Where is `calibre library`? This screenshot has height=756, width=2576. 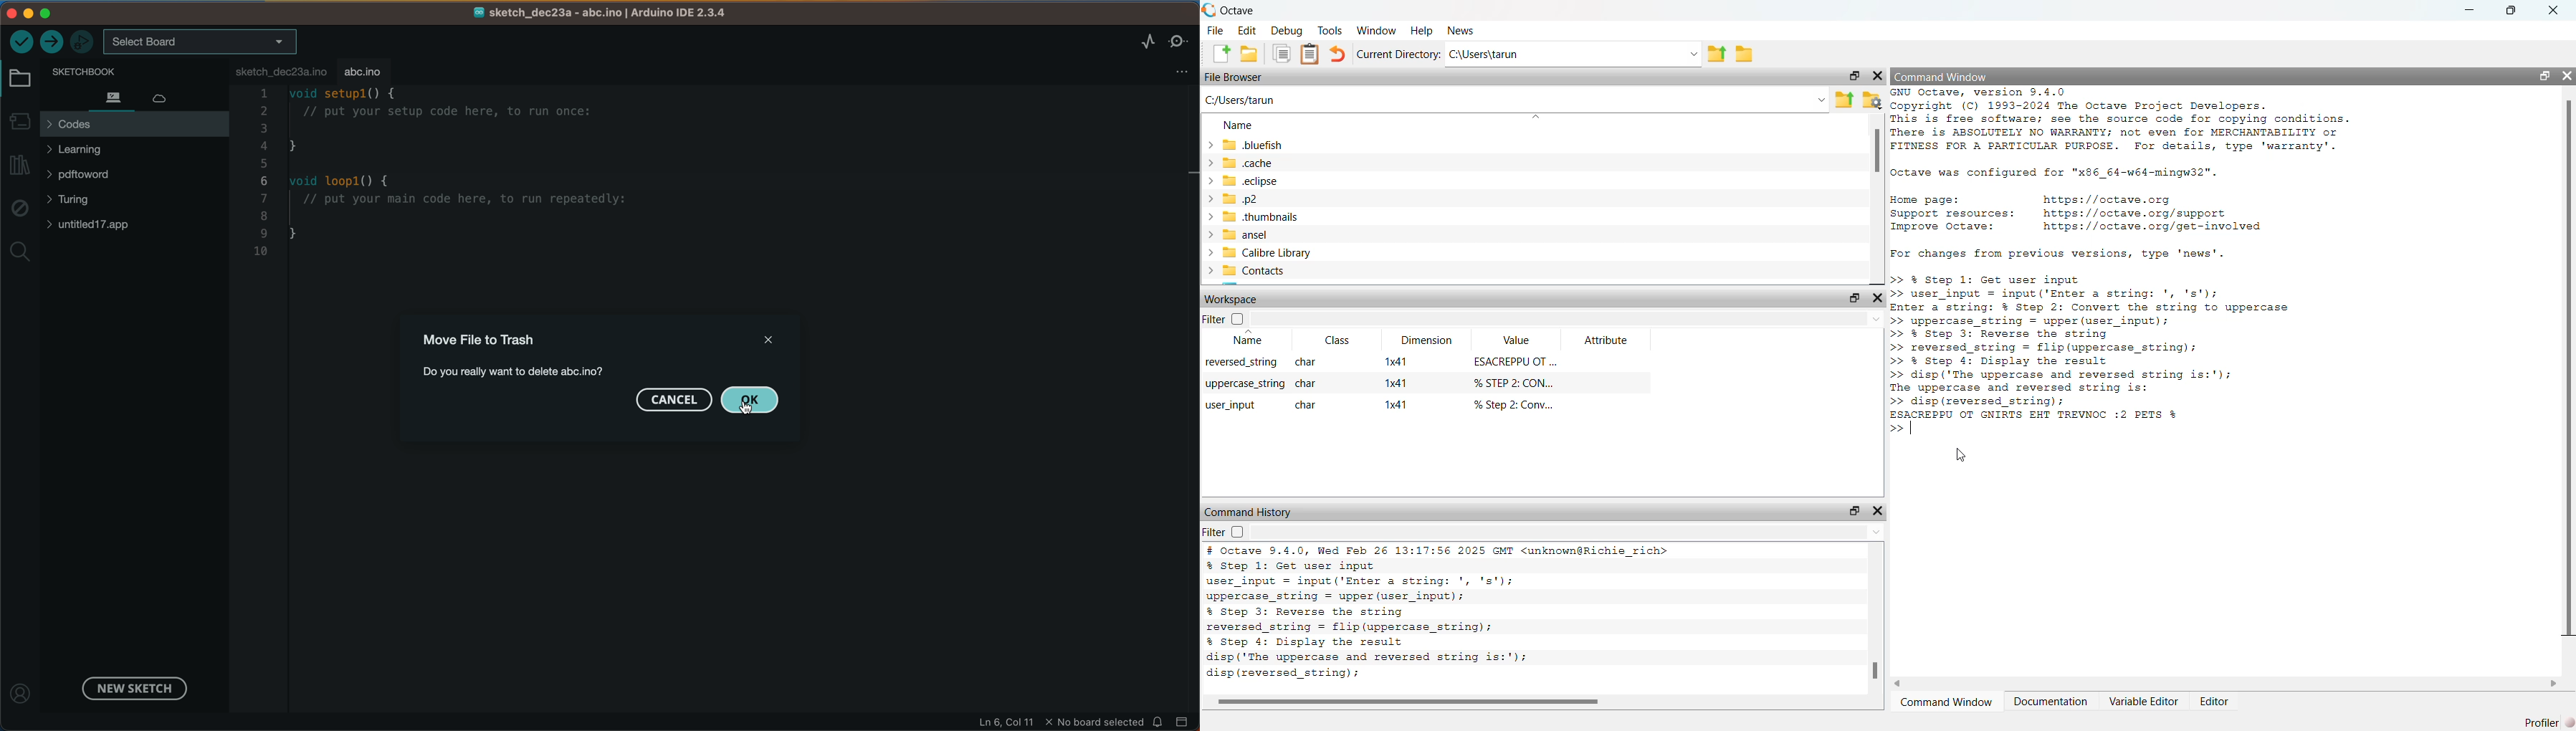 calibre library is located at coordinates (1294, 254).